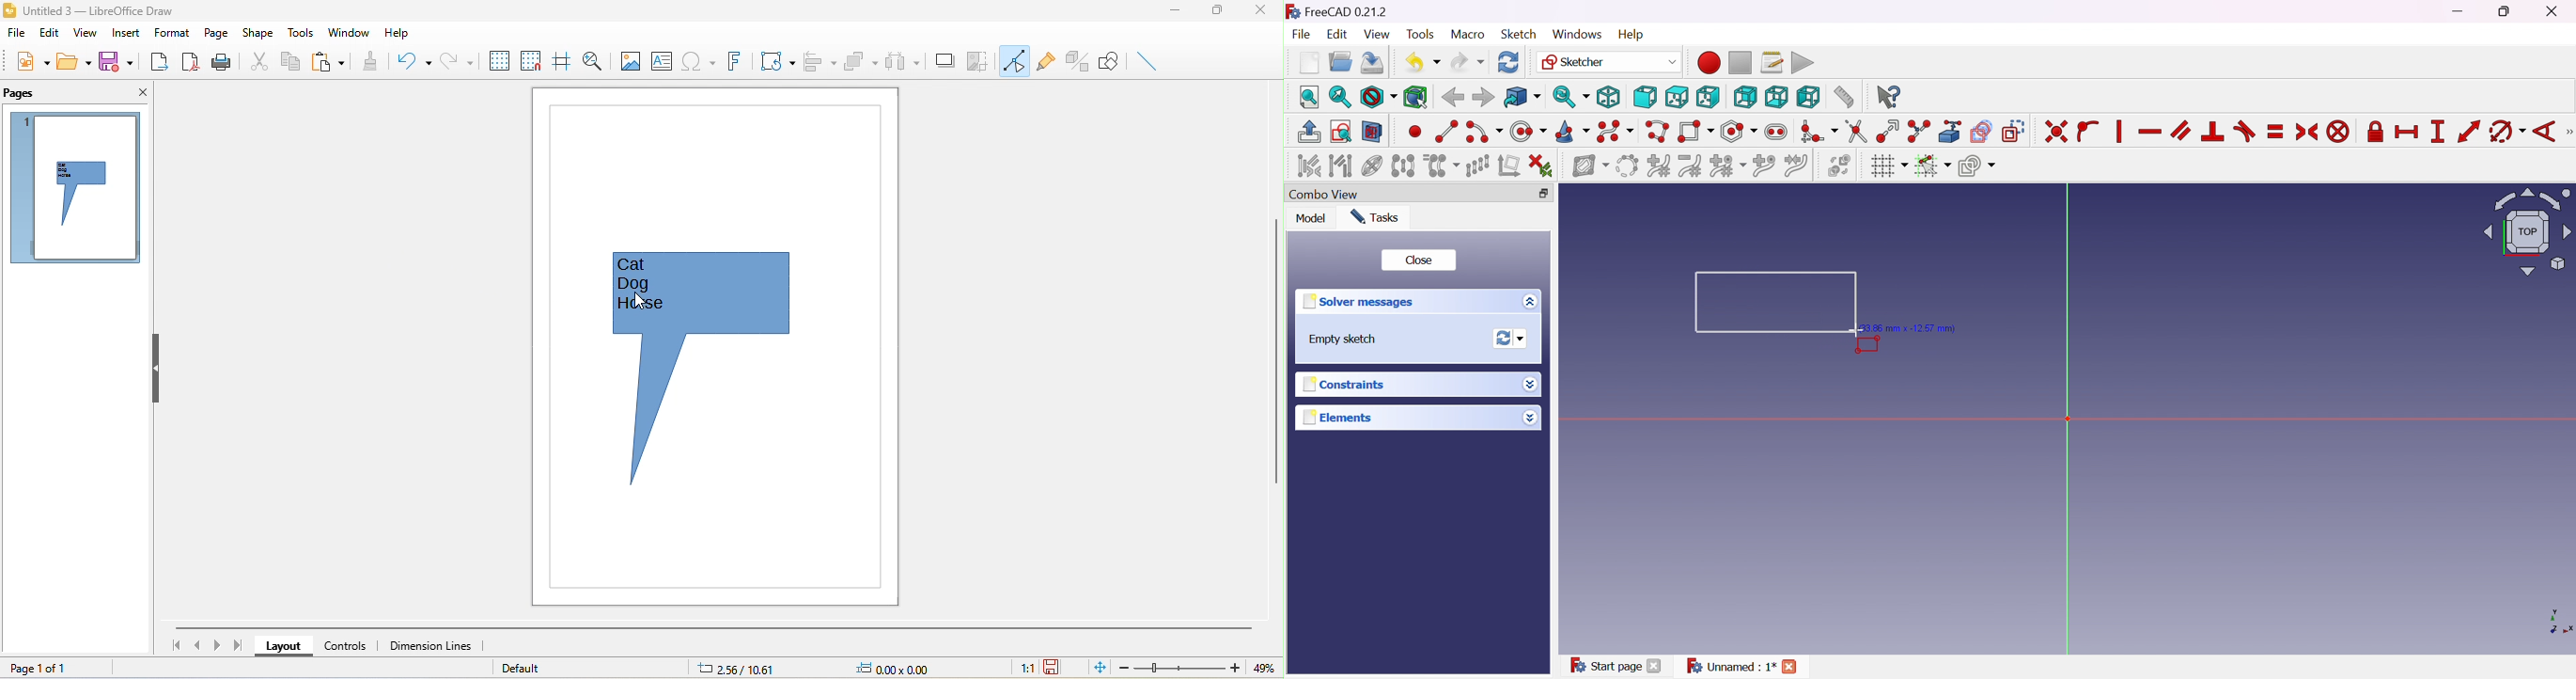 The image size is (2576, 700). Describe the element at coordinates (179, 645) in the screenshot. I see `first page` at that location.